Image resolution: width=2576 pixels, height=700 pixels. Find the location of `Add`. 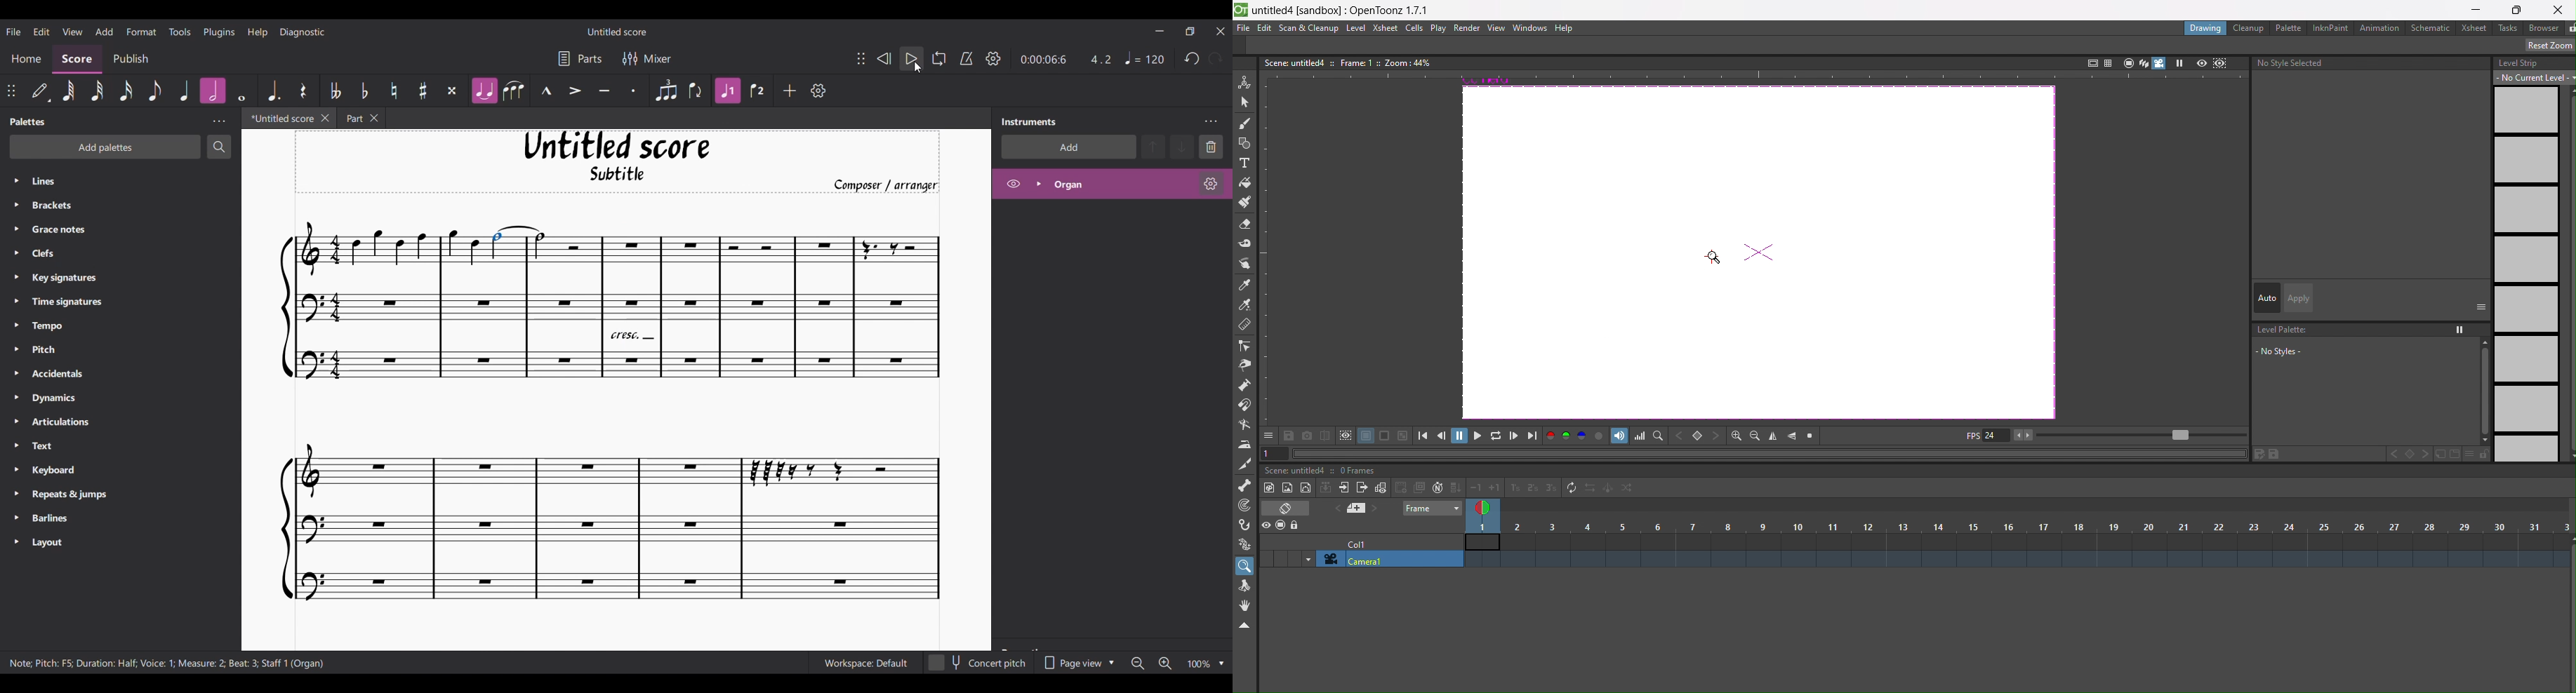

Add is located at coordinates (790, 90).